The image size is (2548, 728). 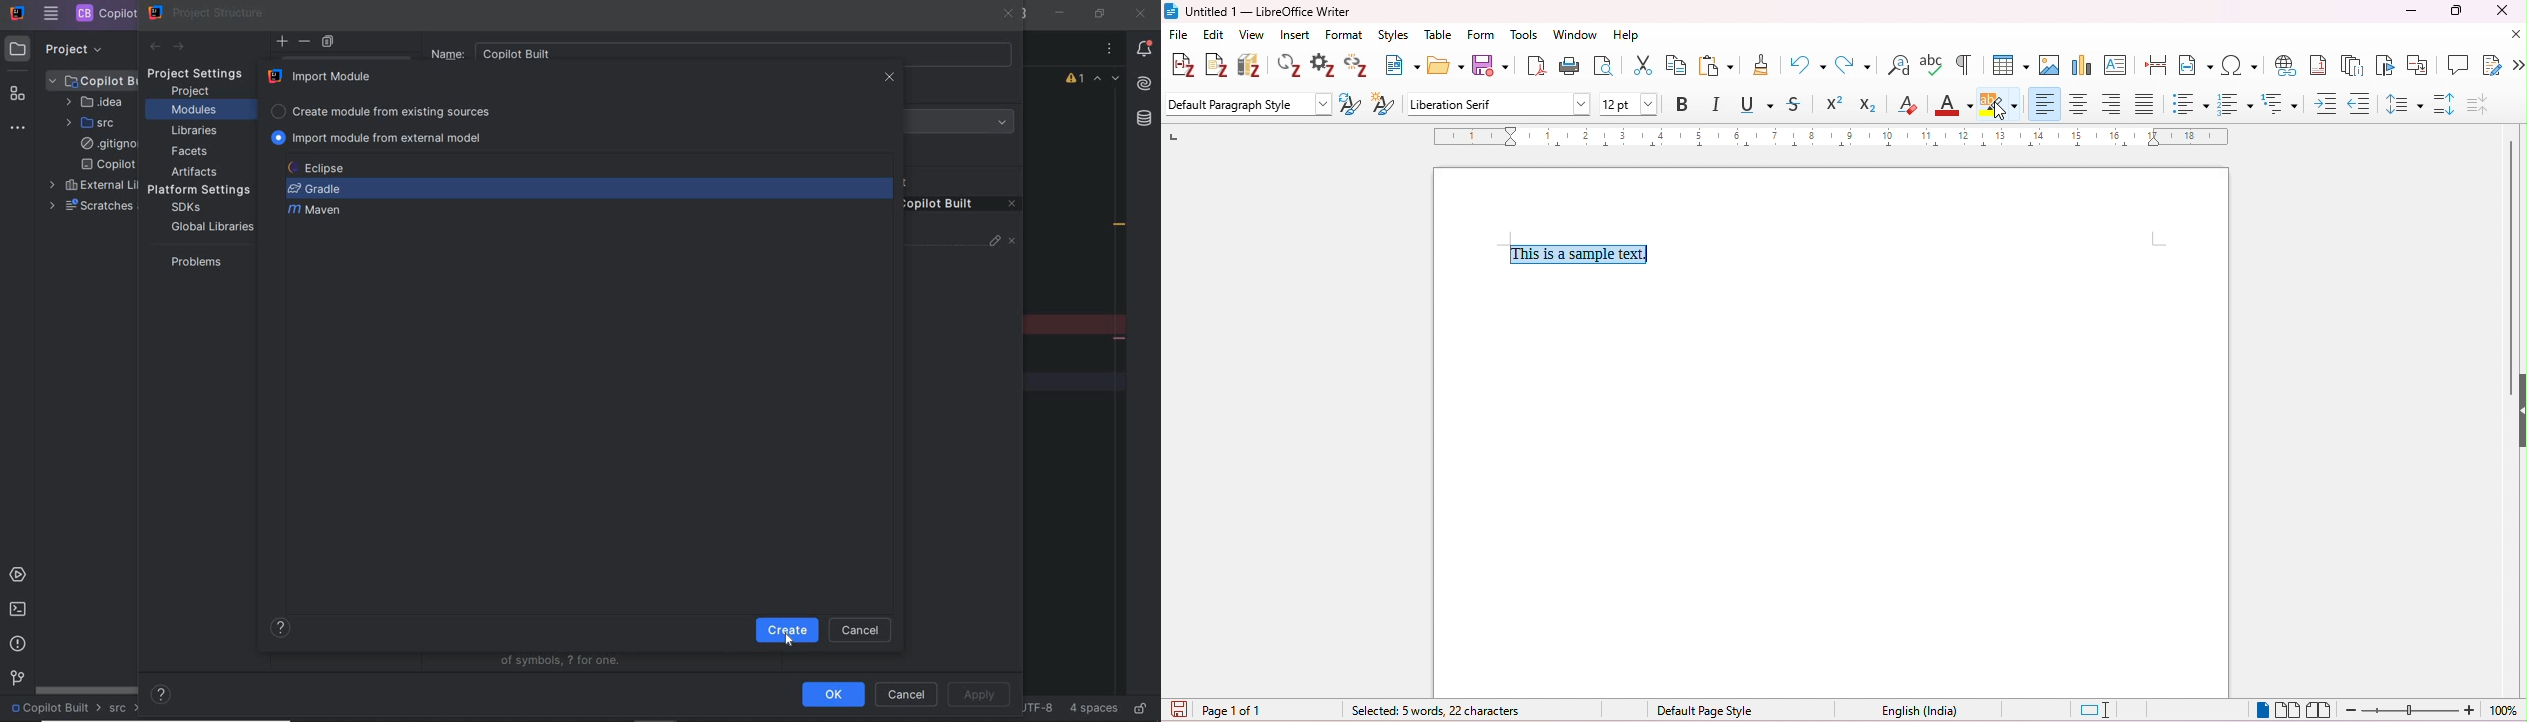 What do you see at coordinates (2145, 105) in the screenshot?
I see `justified` at bounding box center [2145, 105].